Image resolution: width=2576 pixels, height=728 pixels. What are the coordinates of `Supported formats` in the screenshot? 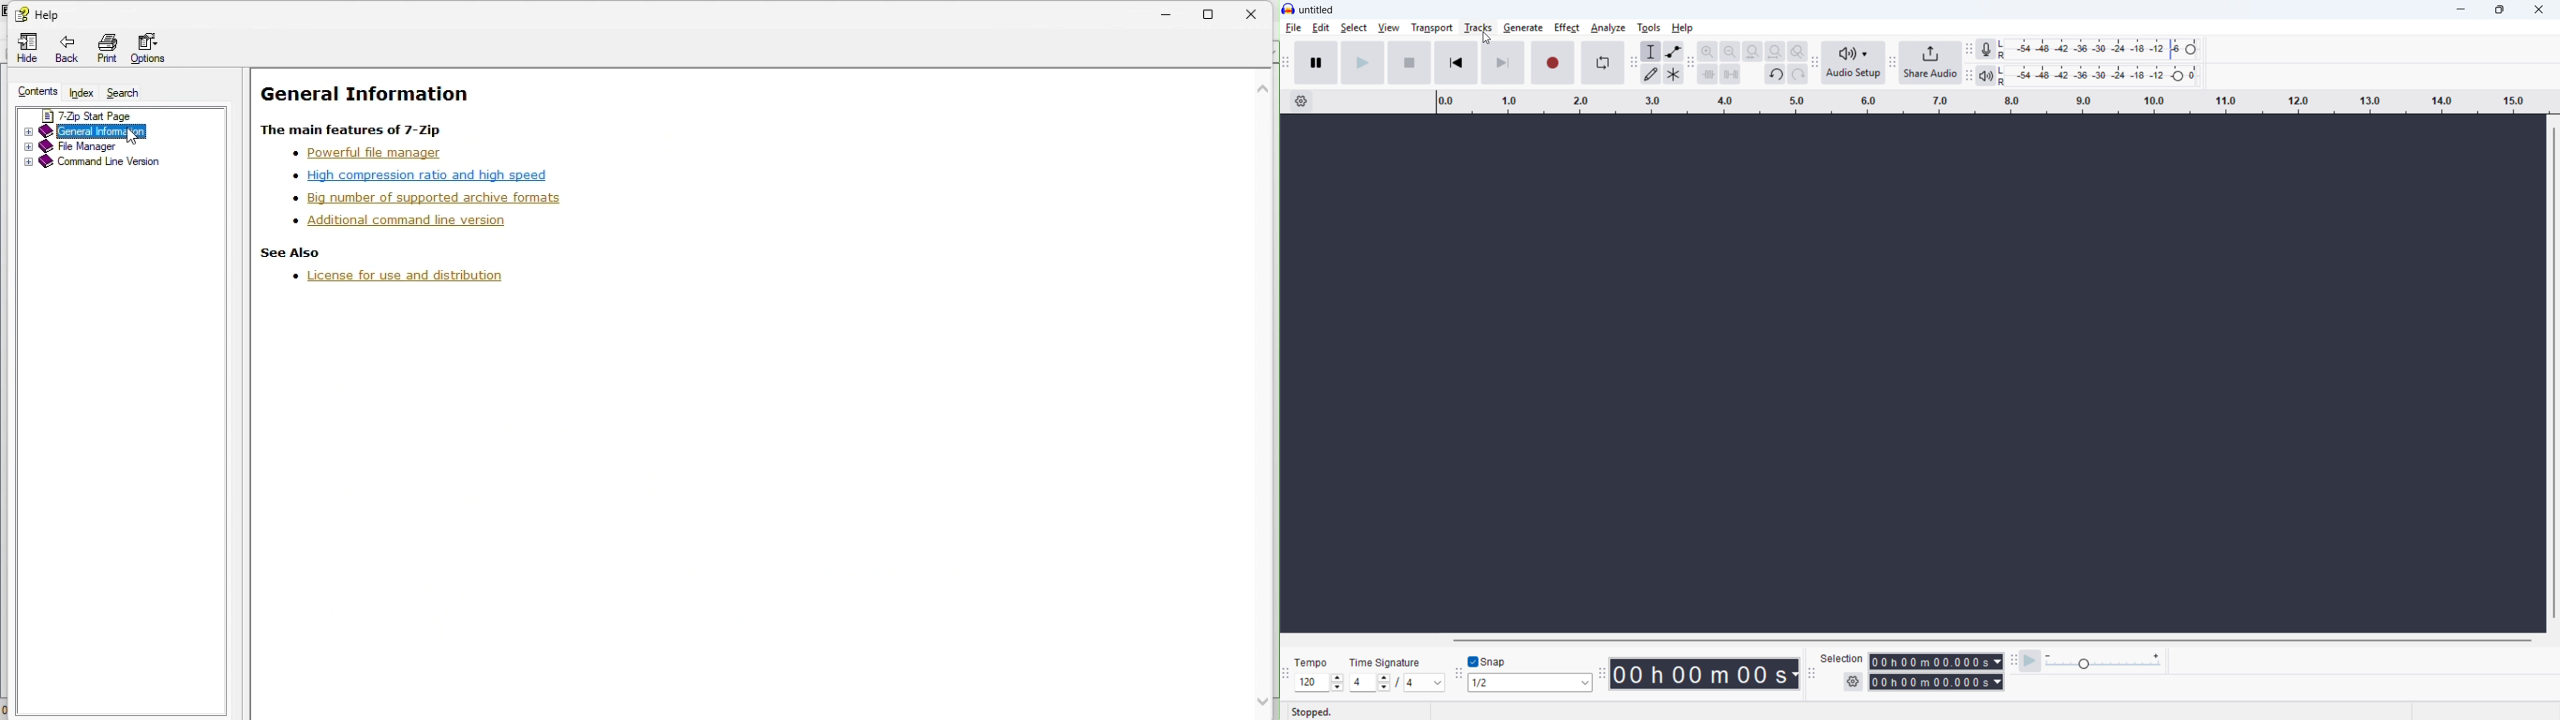 It's located at (426, 200).